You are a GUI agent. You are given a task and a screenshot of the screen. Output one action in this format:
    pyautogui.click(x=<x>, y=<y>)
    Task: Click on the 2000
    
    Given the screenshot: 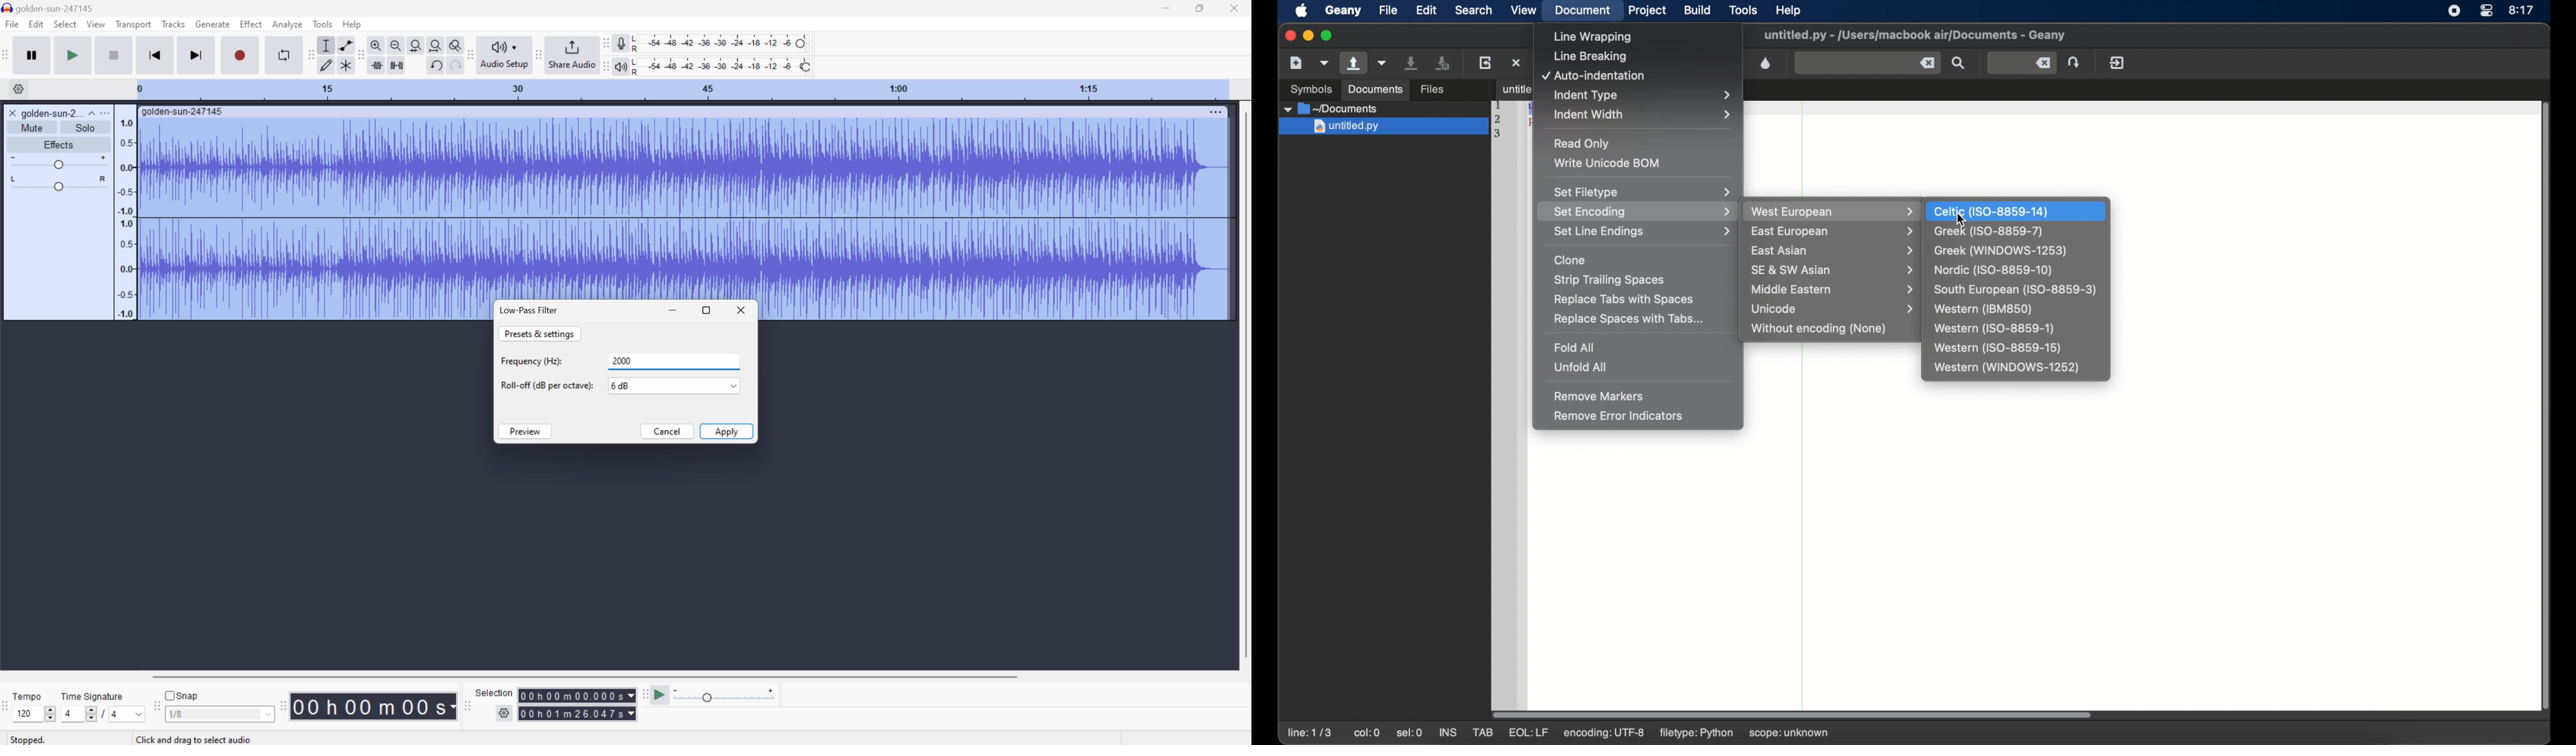 What is the action you would take?
    pyautogui.click(x=674, y=361)
    